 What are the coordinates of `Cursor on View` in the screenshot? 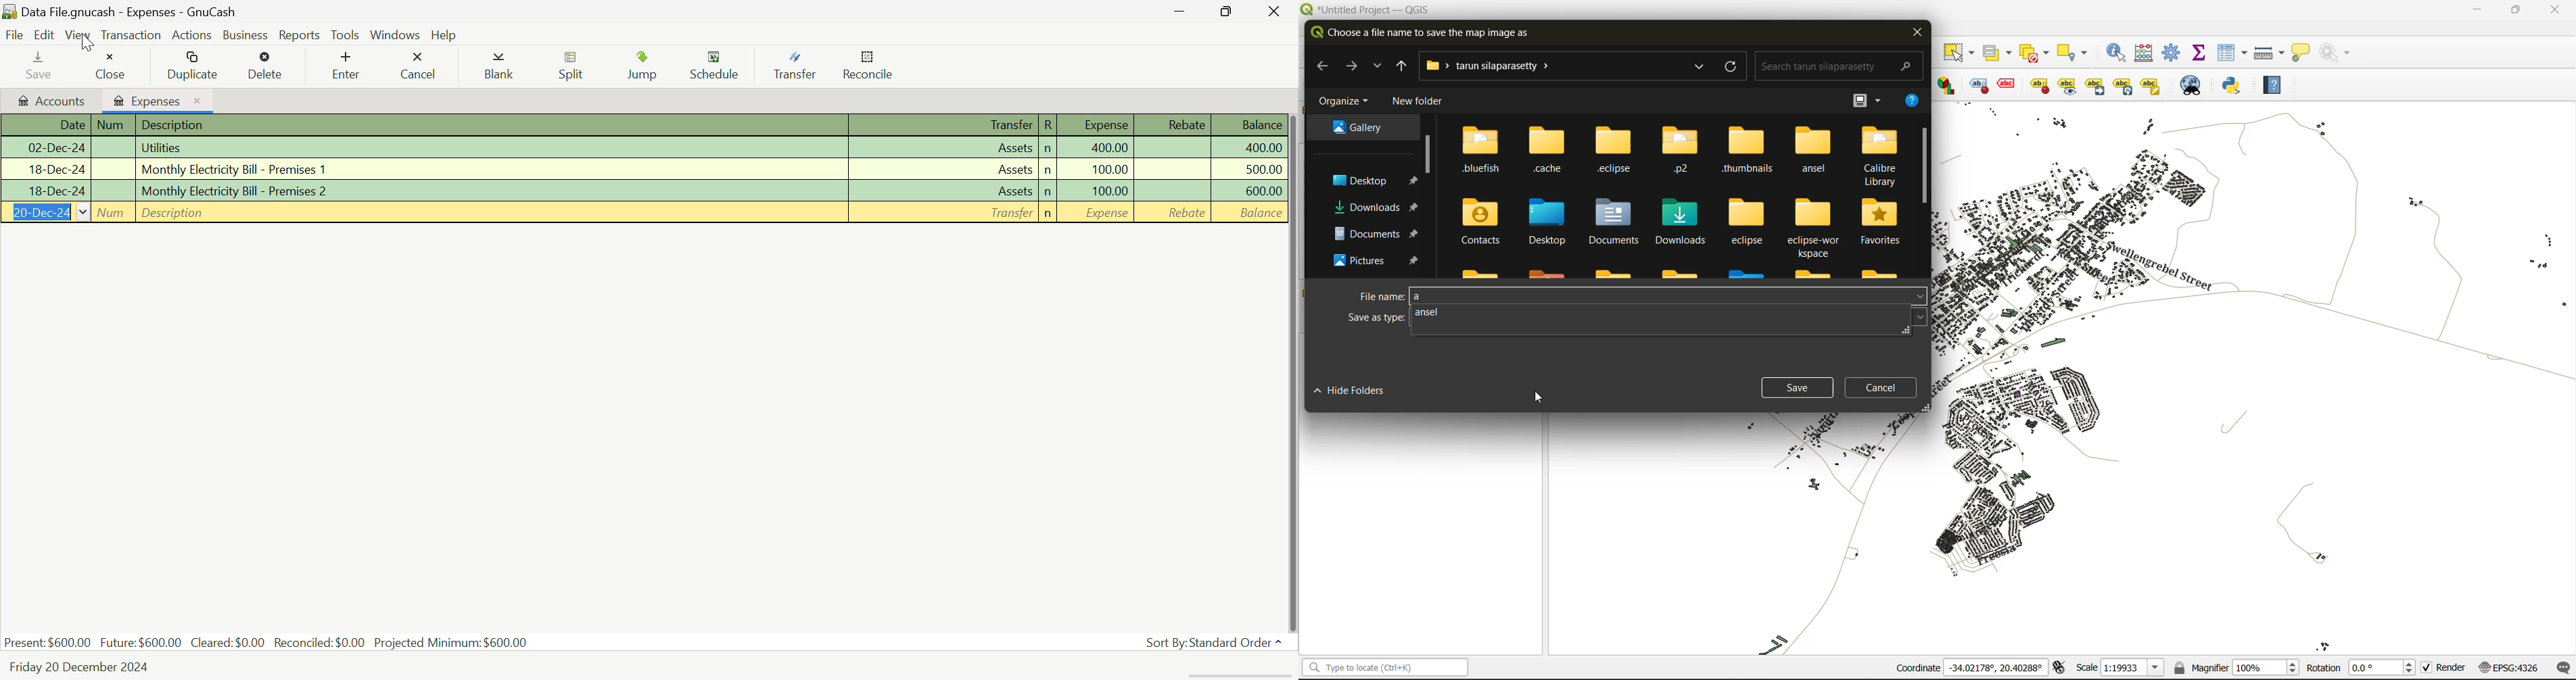 It's located at (88, 43).